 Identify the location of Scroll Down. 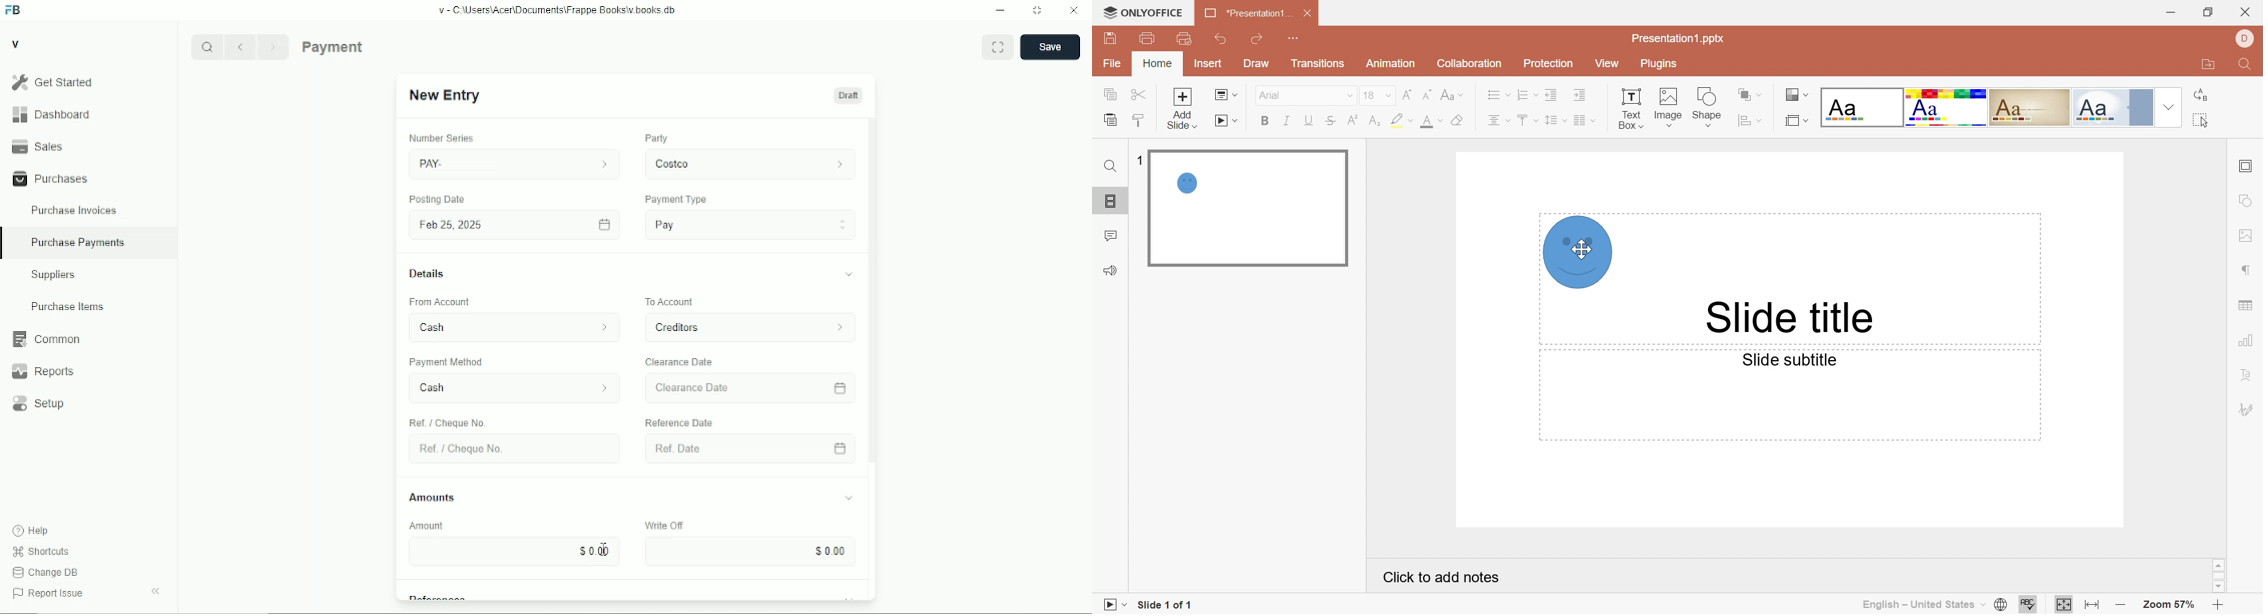
(3738, 1374).